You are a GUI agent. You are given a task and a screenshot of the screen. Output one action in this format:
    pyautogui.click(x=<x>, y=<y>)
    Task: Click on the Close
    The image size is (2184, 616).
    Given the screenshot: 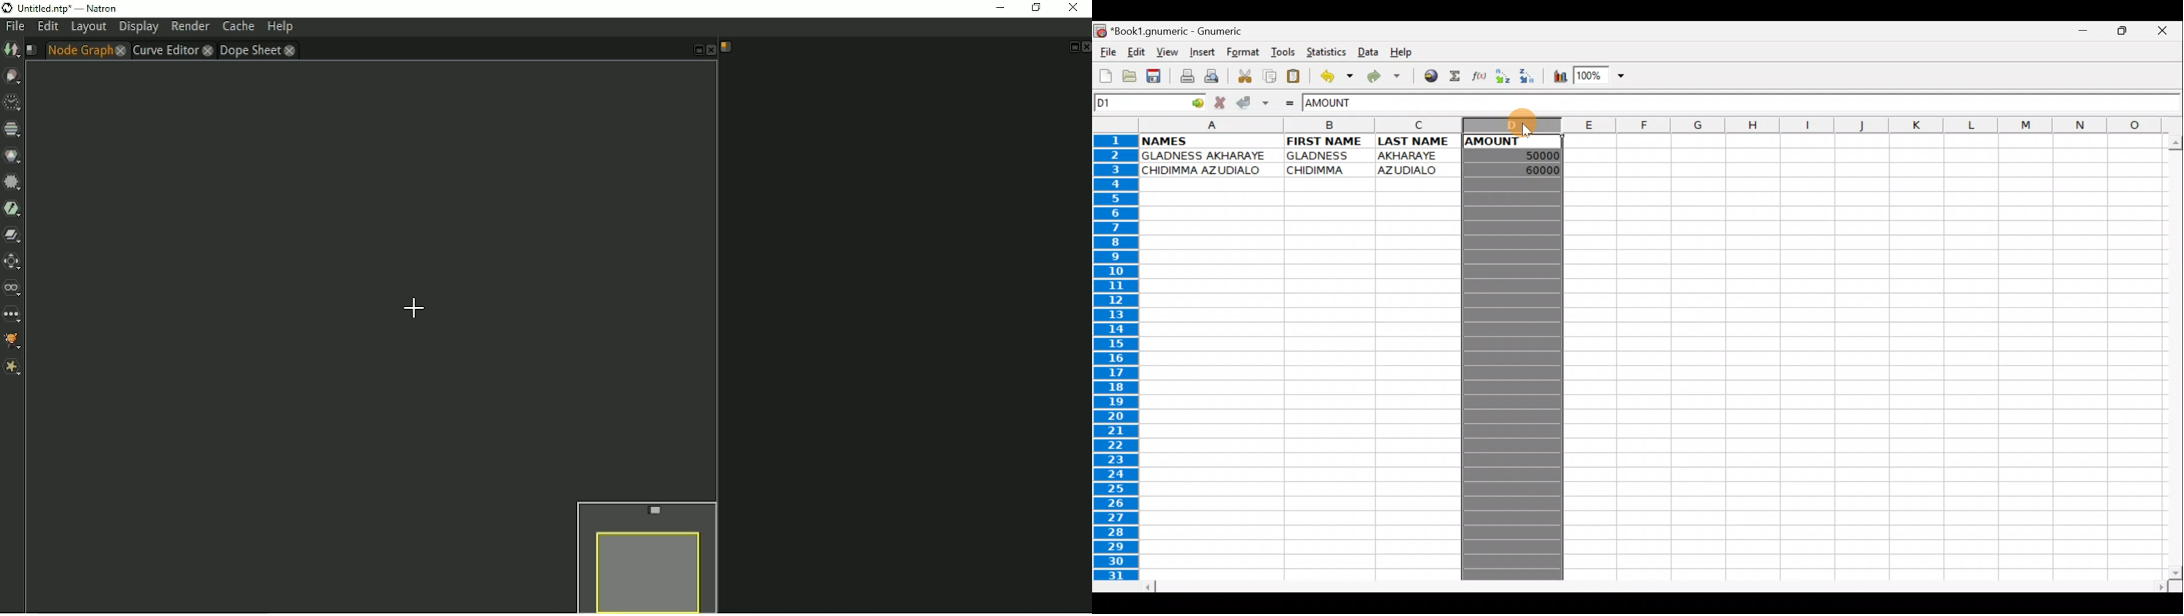 What is the action you would take?
    pyautogui.click(x=710, y=51)
    